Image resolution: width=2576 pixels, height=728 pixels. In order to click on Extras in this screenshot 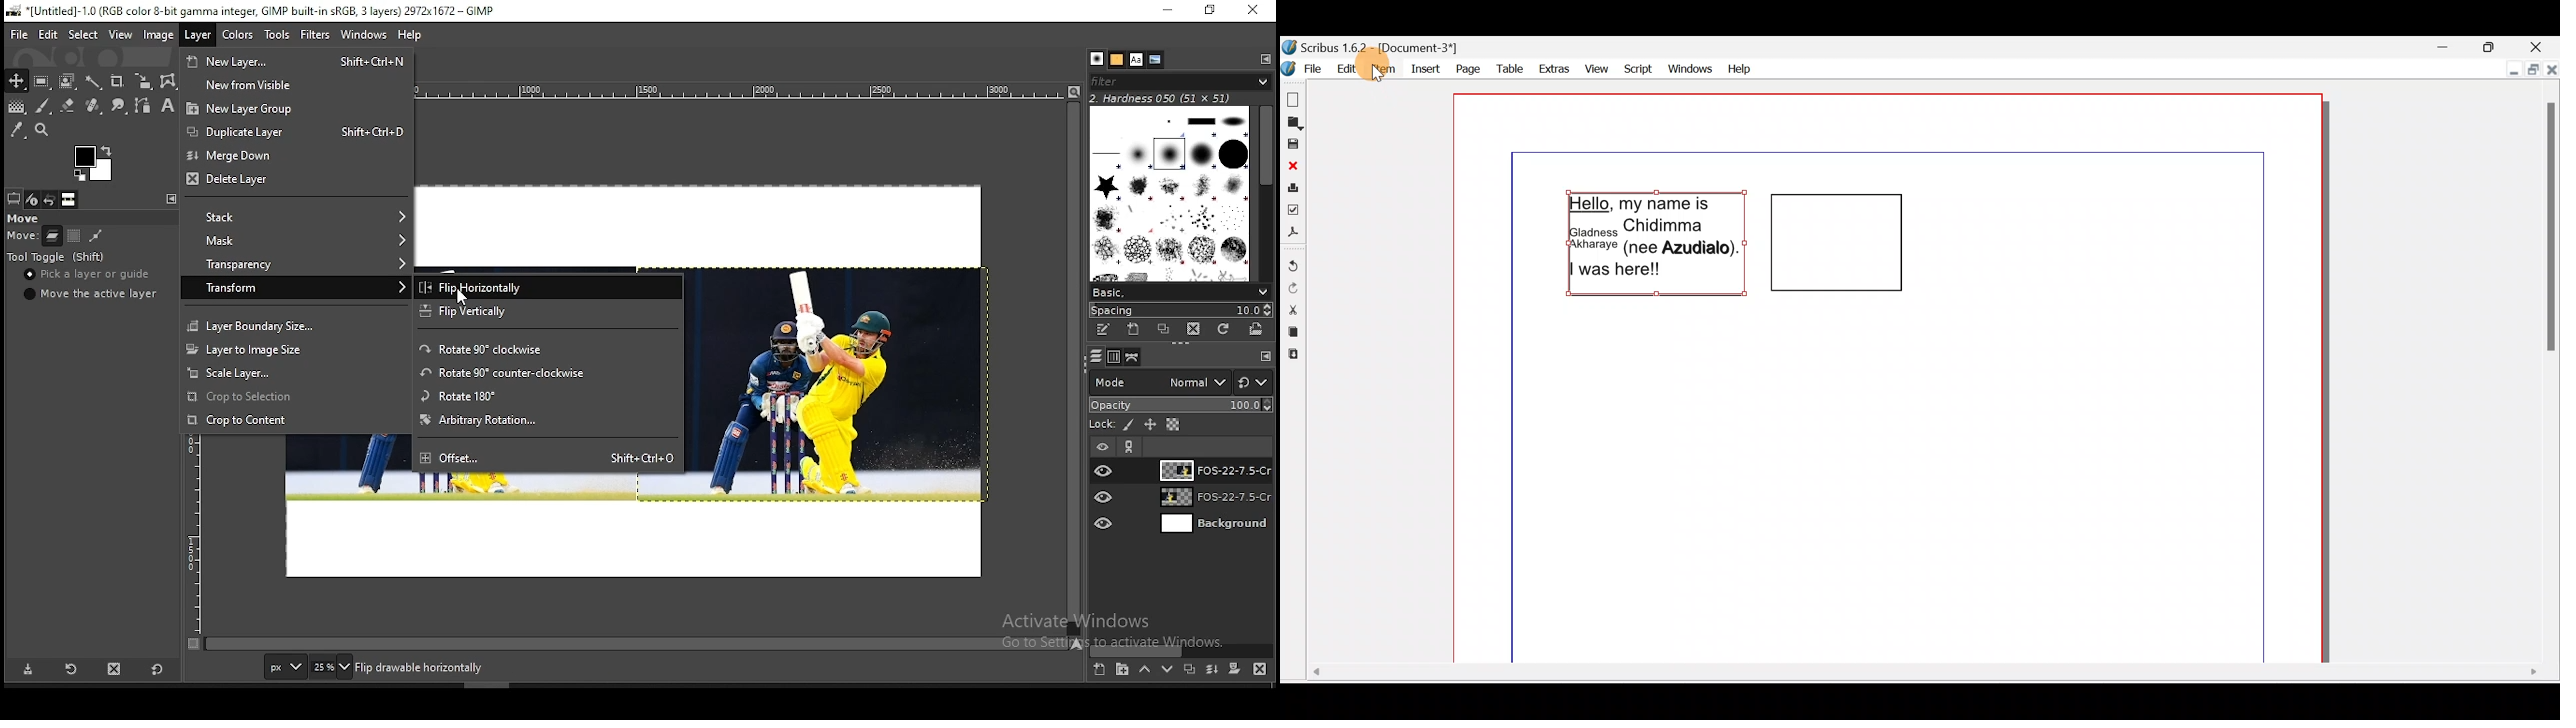, I will do `click(1552, 68)`.